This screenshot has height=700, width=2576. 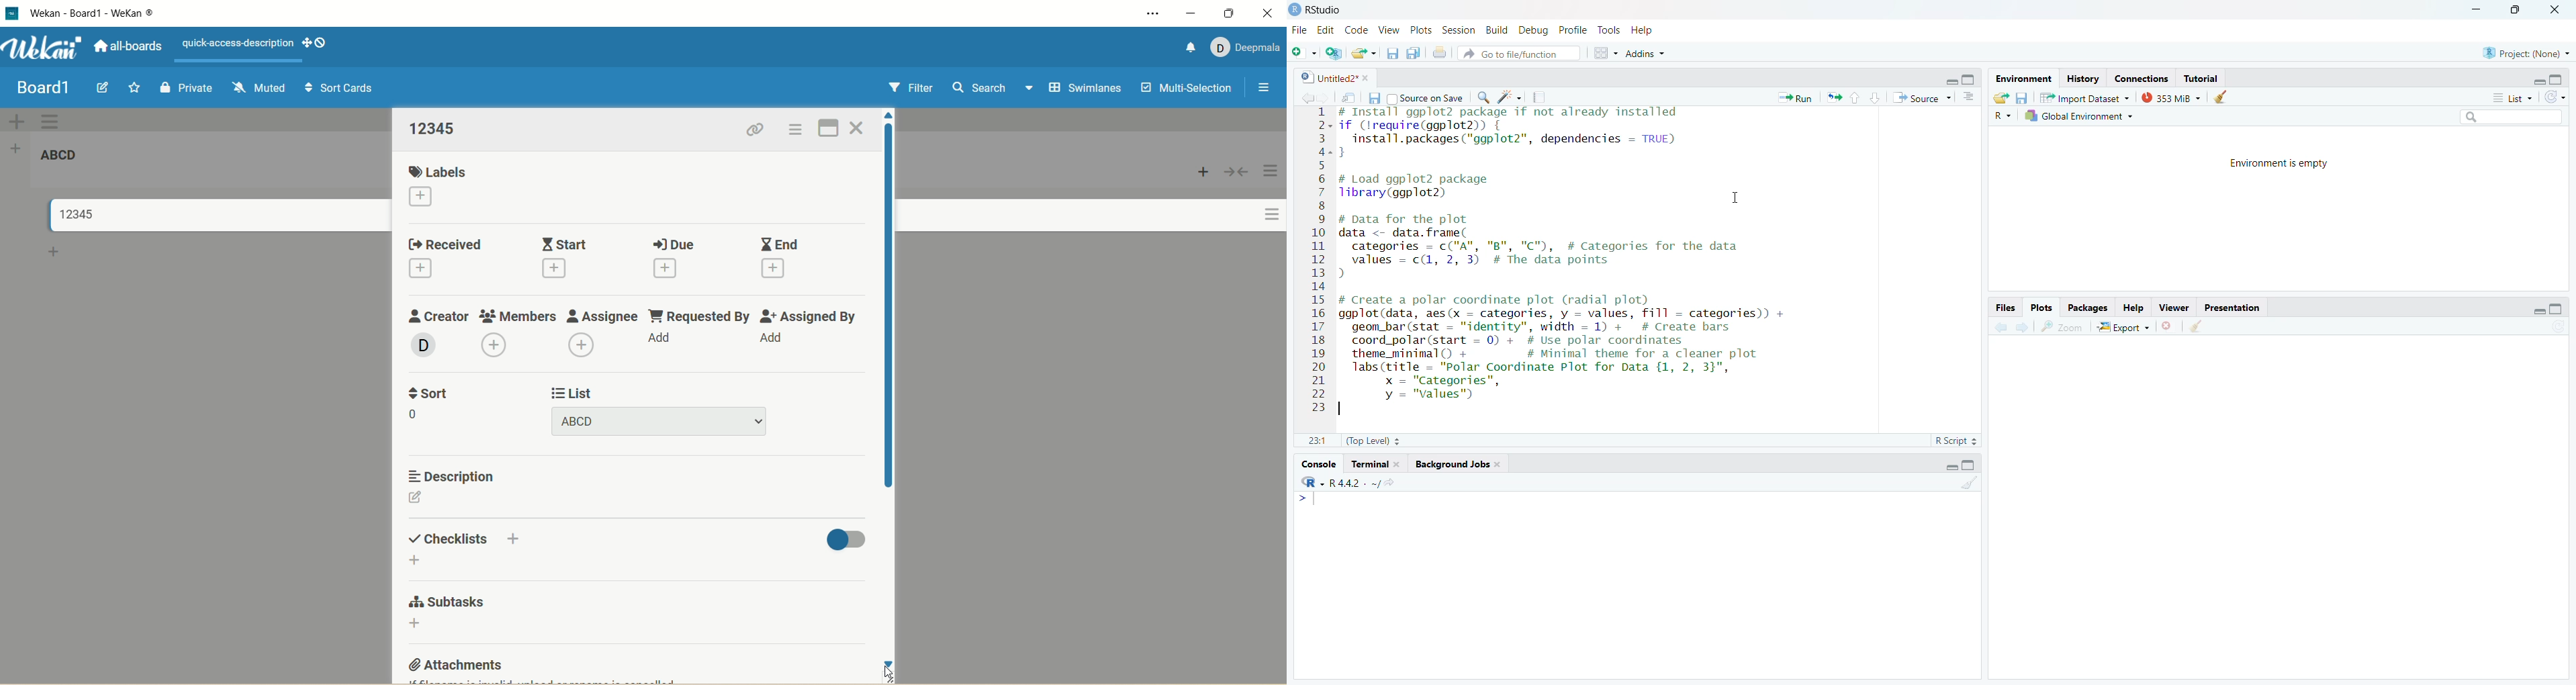 What do you see at coordinates (187, 86) in the screenshot?
I see `private` at bounding box center [187, 86].